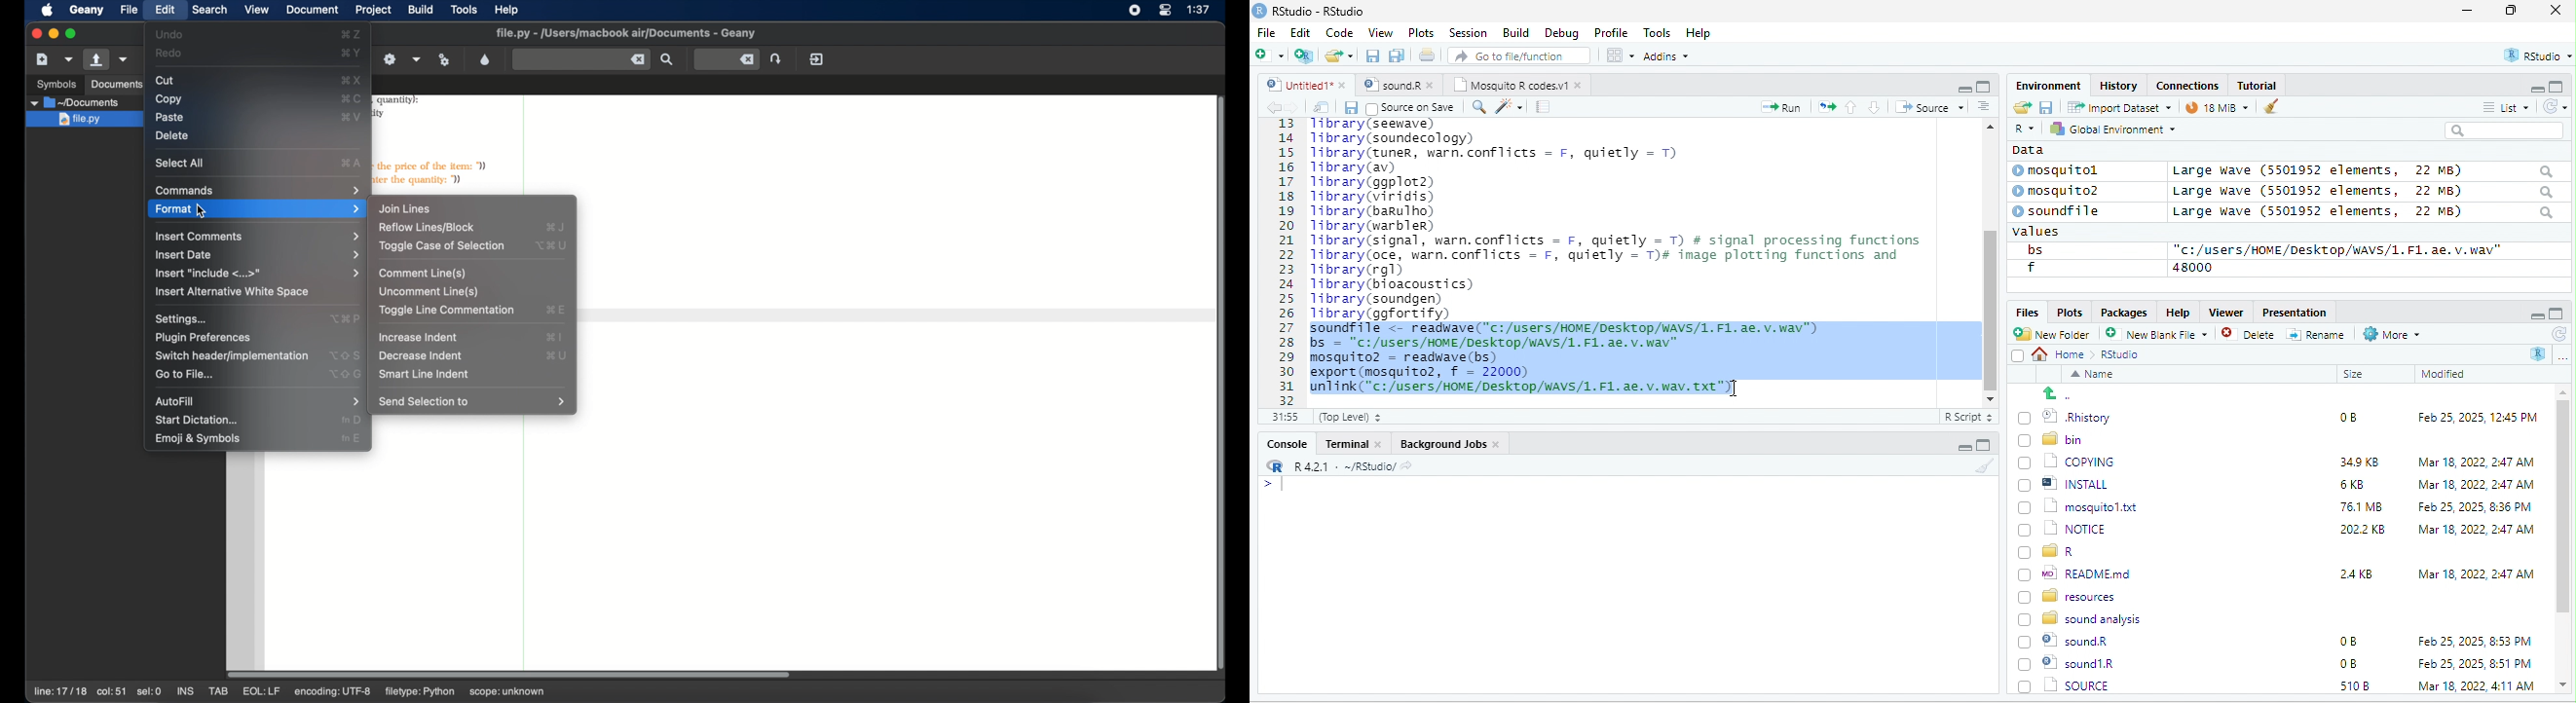 The height and width of the screenshot is (728, 2576). What do you see at coordinates (1666, 59) in the screenshot?
I see `Adonns ` at bounding box center [1666, 59].